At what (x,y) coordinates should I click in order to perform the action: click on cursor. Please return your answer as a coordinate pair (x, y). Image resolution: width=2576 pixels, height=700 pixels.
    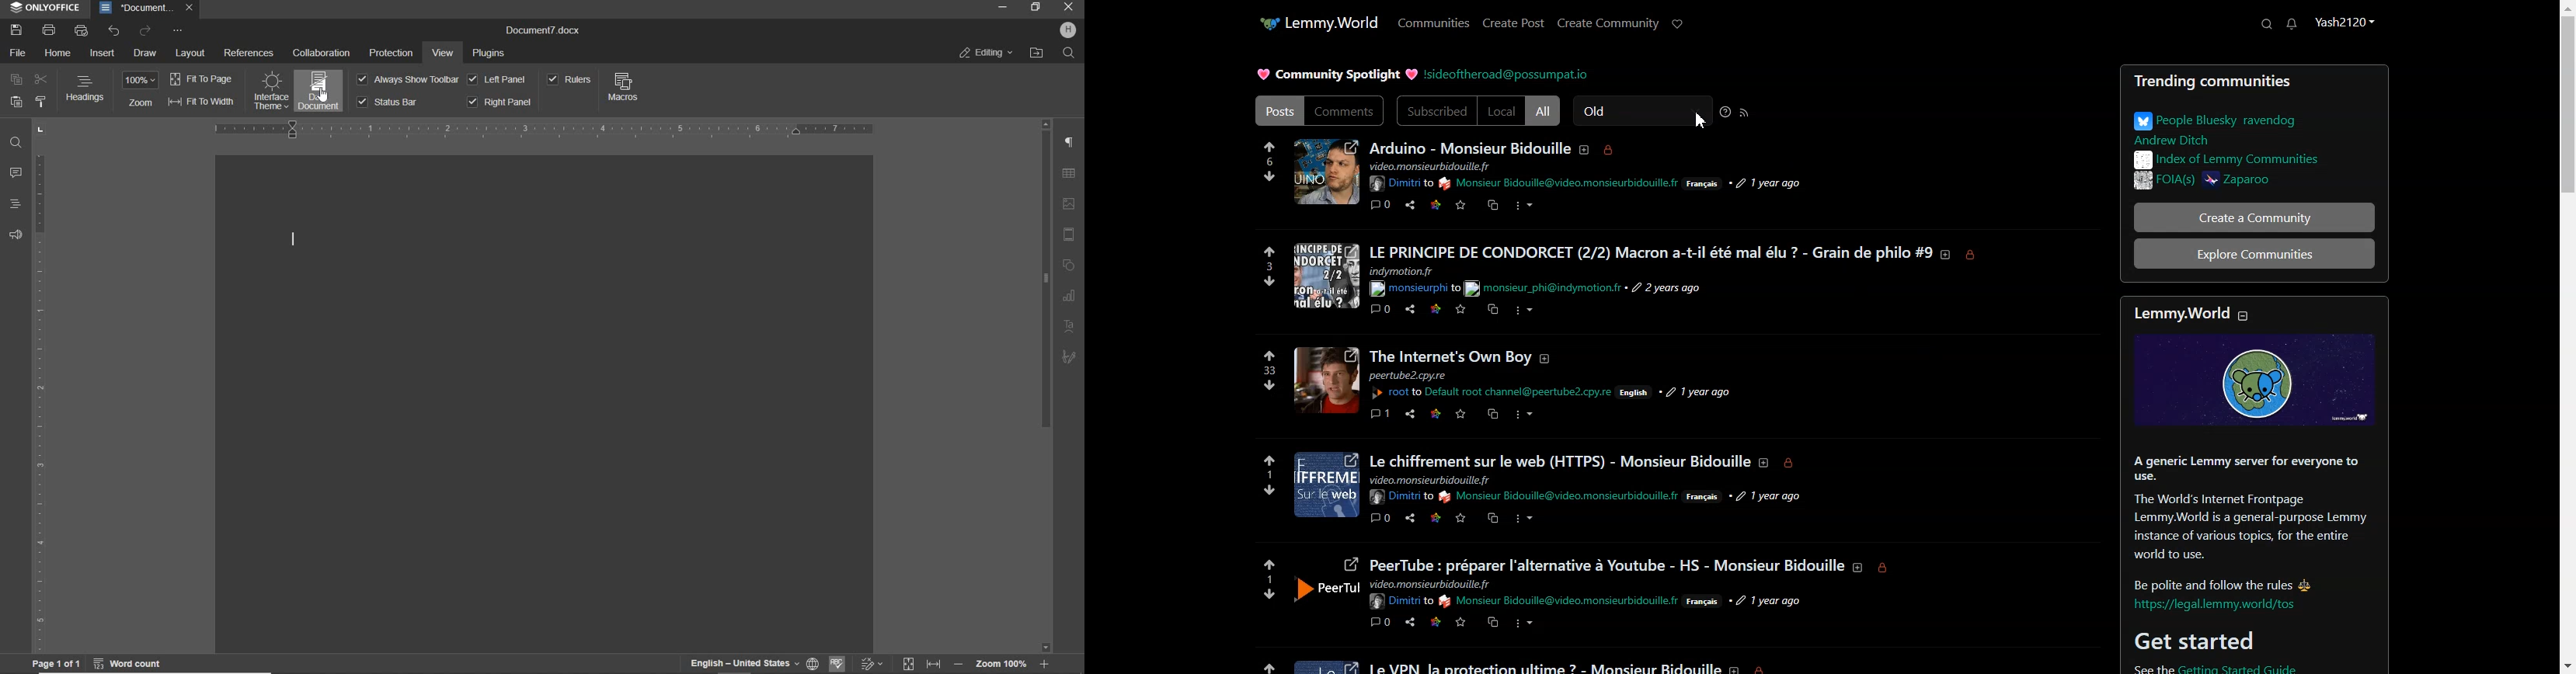
    Looking at the image, I should click on (1699, 121).